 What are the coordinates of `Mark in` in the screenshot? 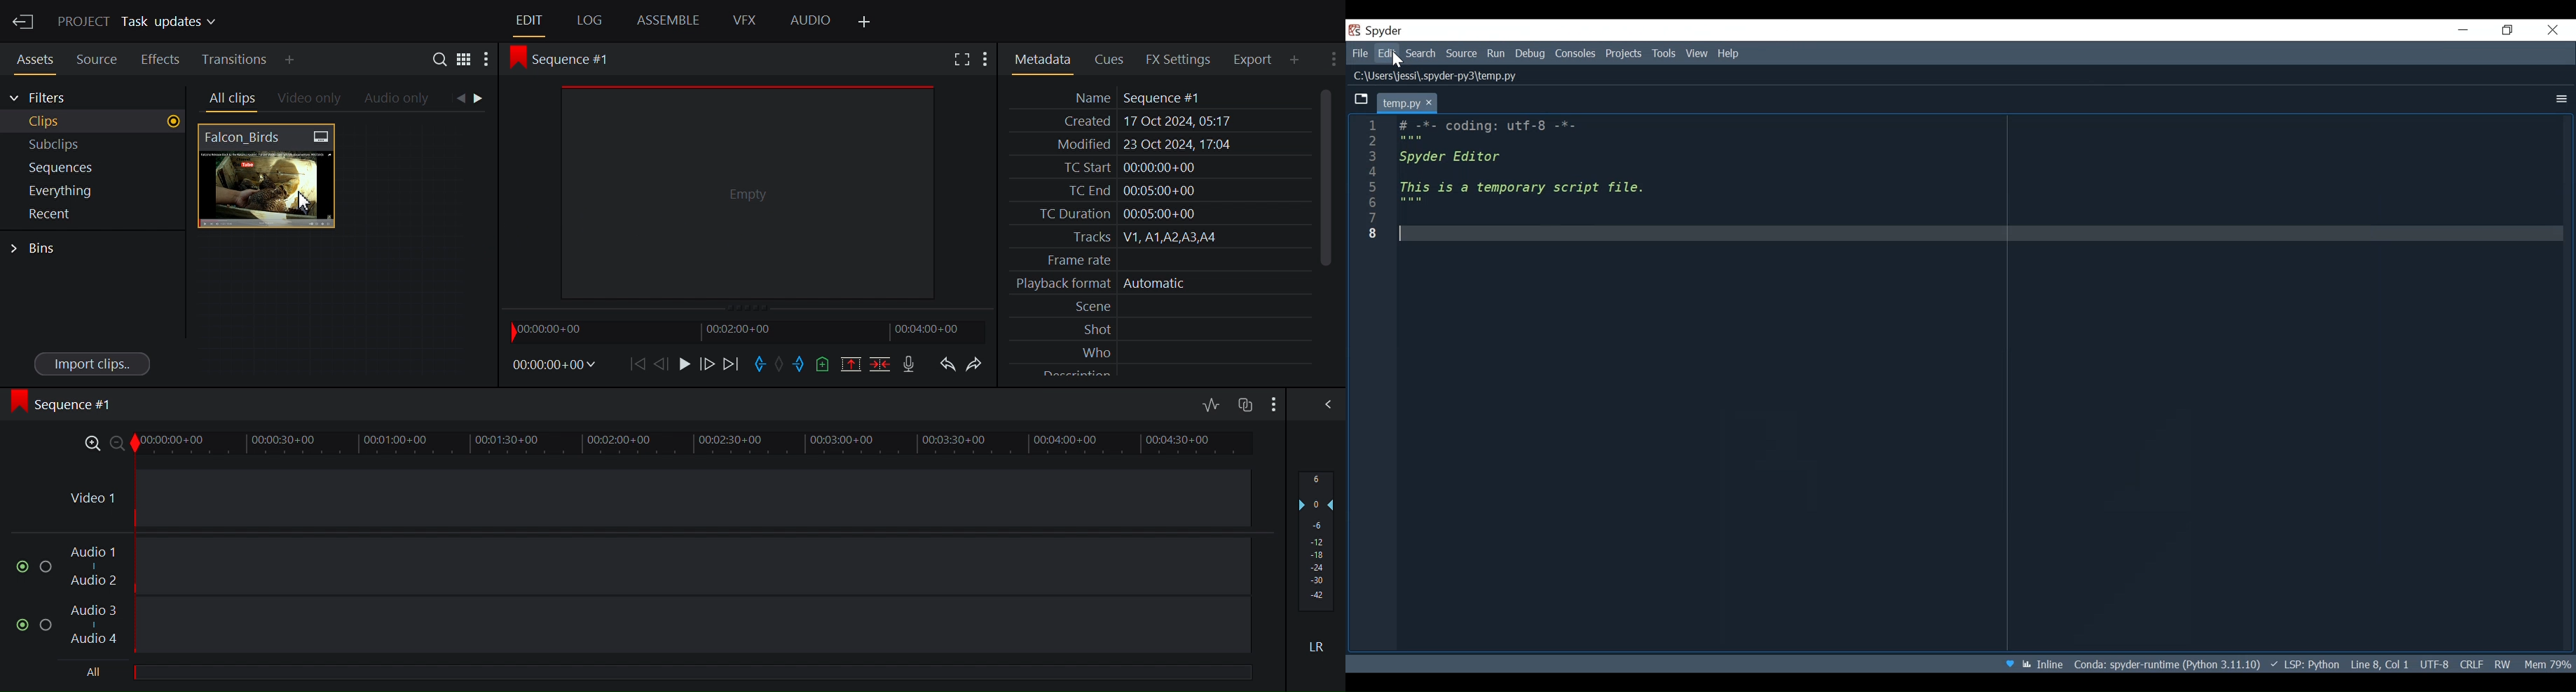 It's located at (760, 364).